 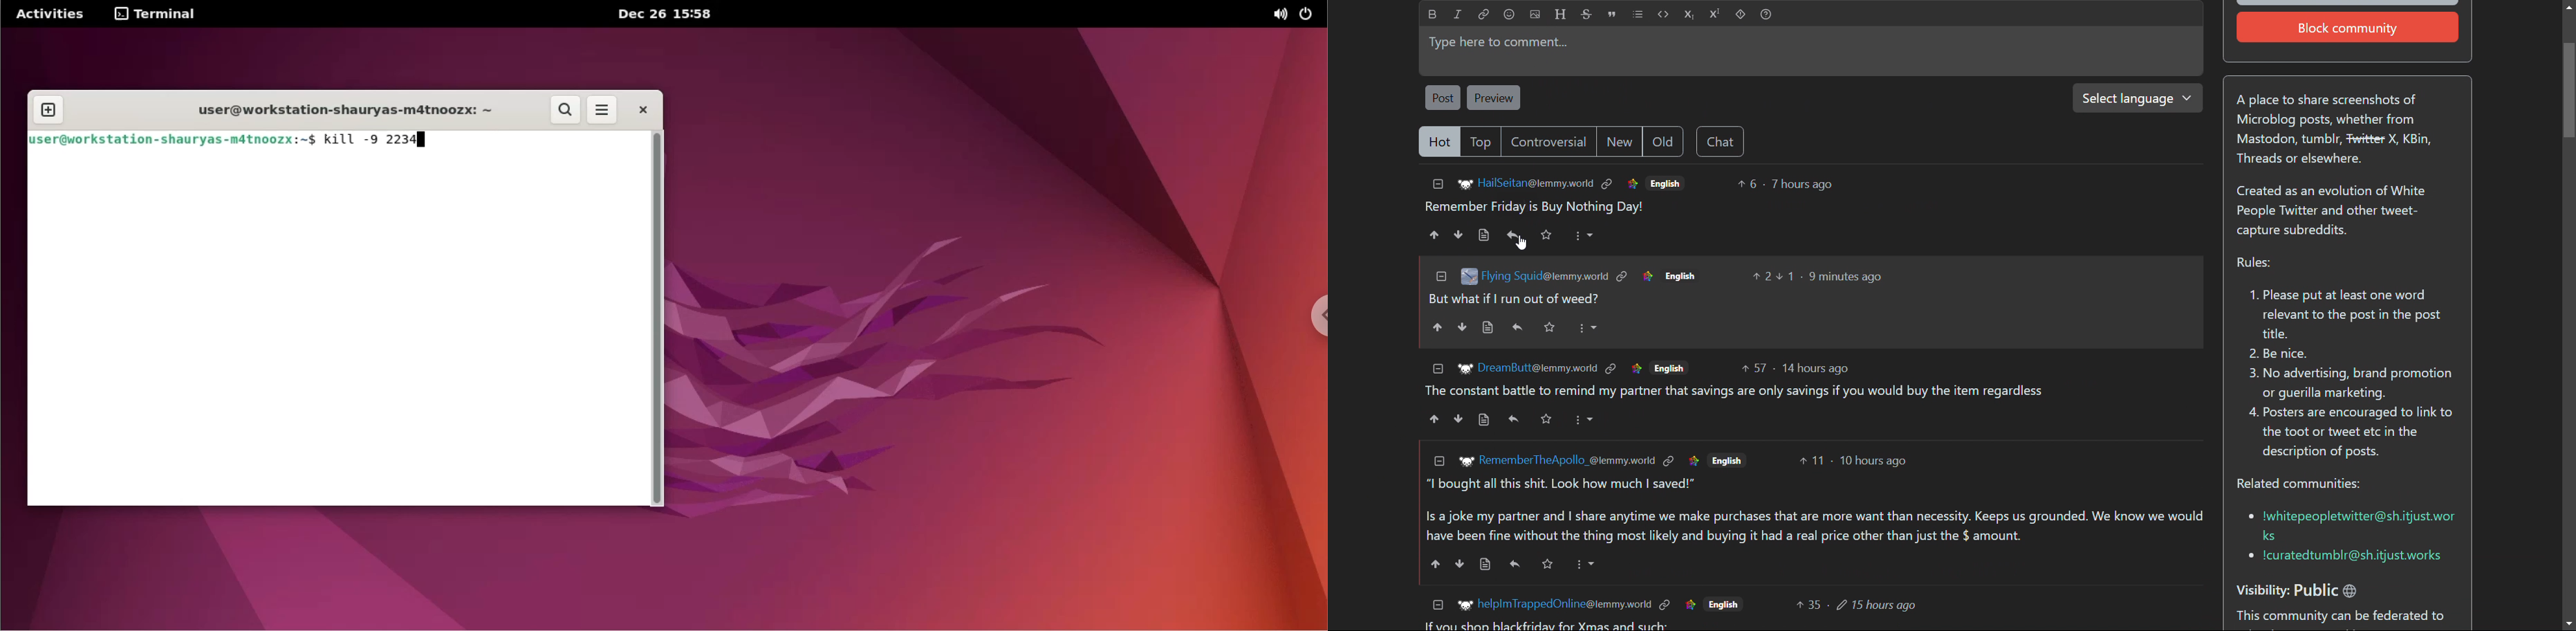 I want to click on upvote, so click(x=1433, y=420).